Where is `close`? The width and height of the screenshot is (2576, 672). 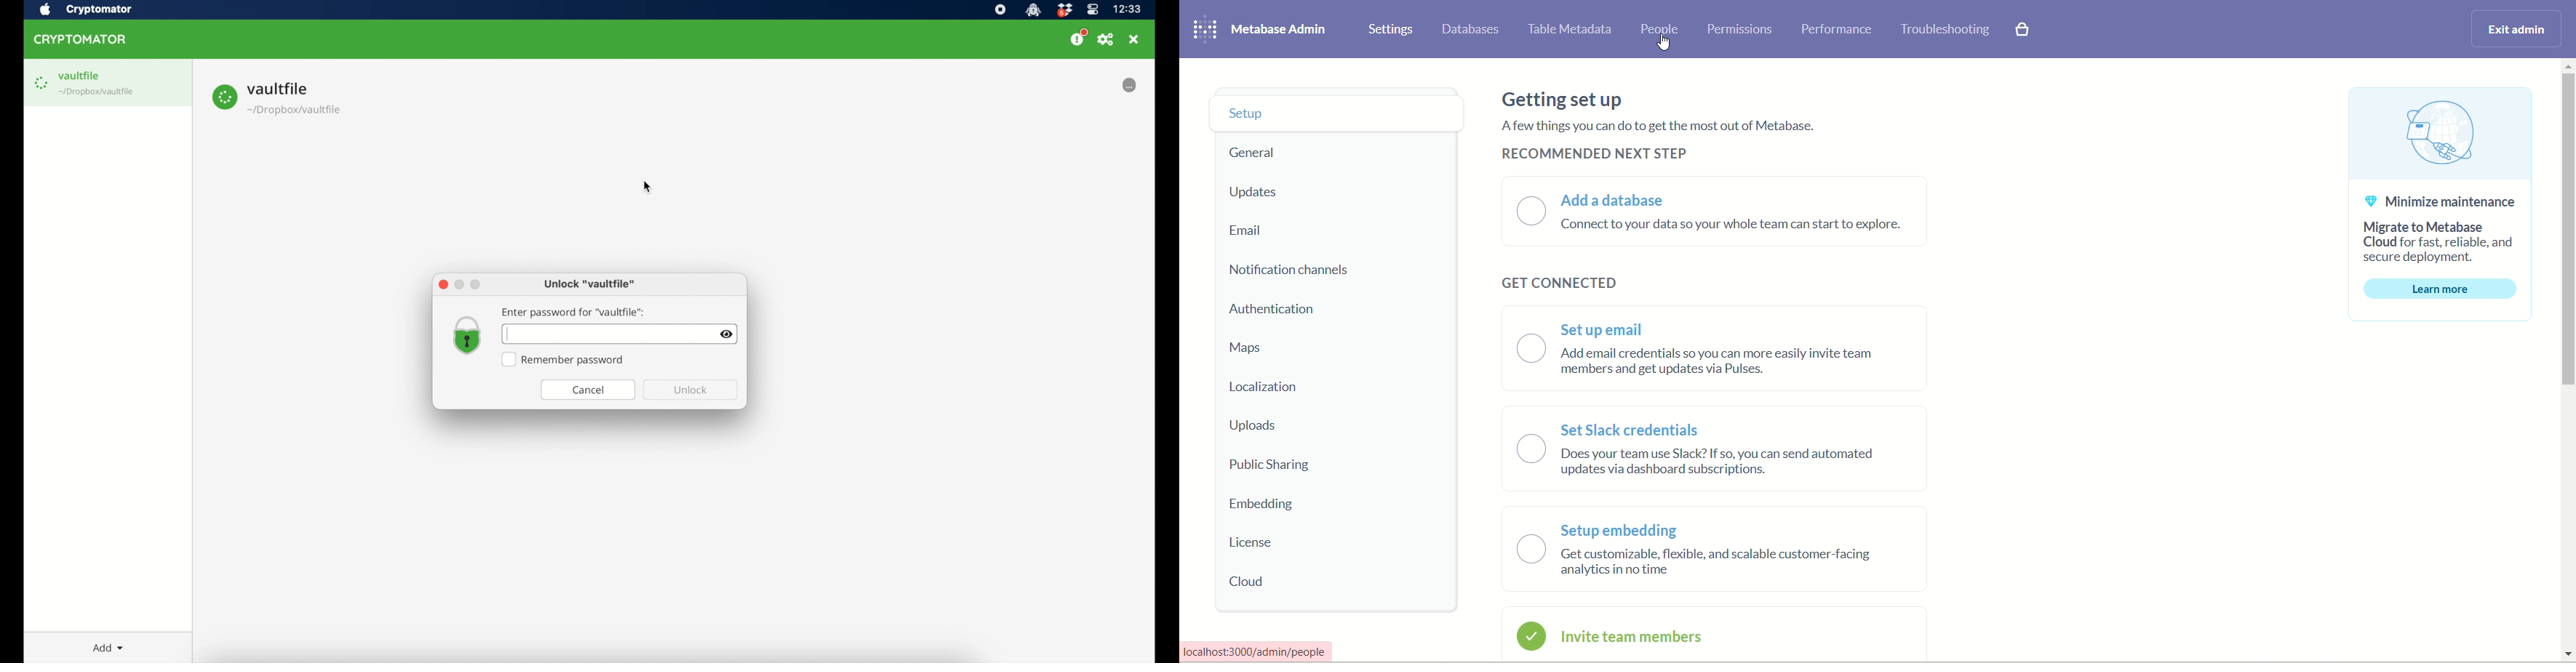
close is located at coordinates (1136, 39).